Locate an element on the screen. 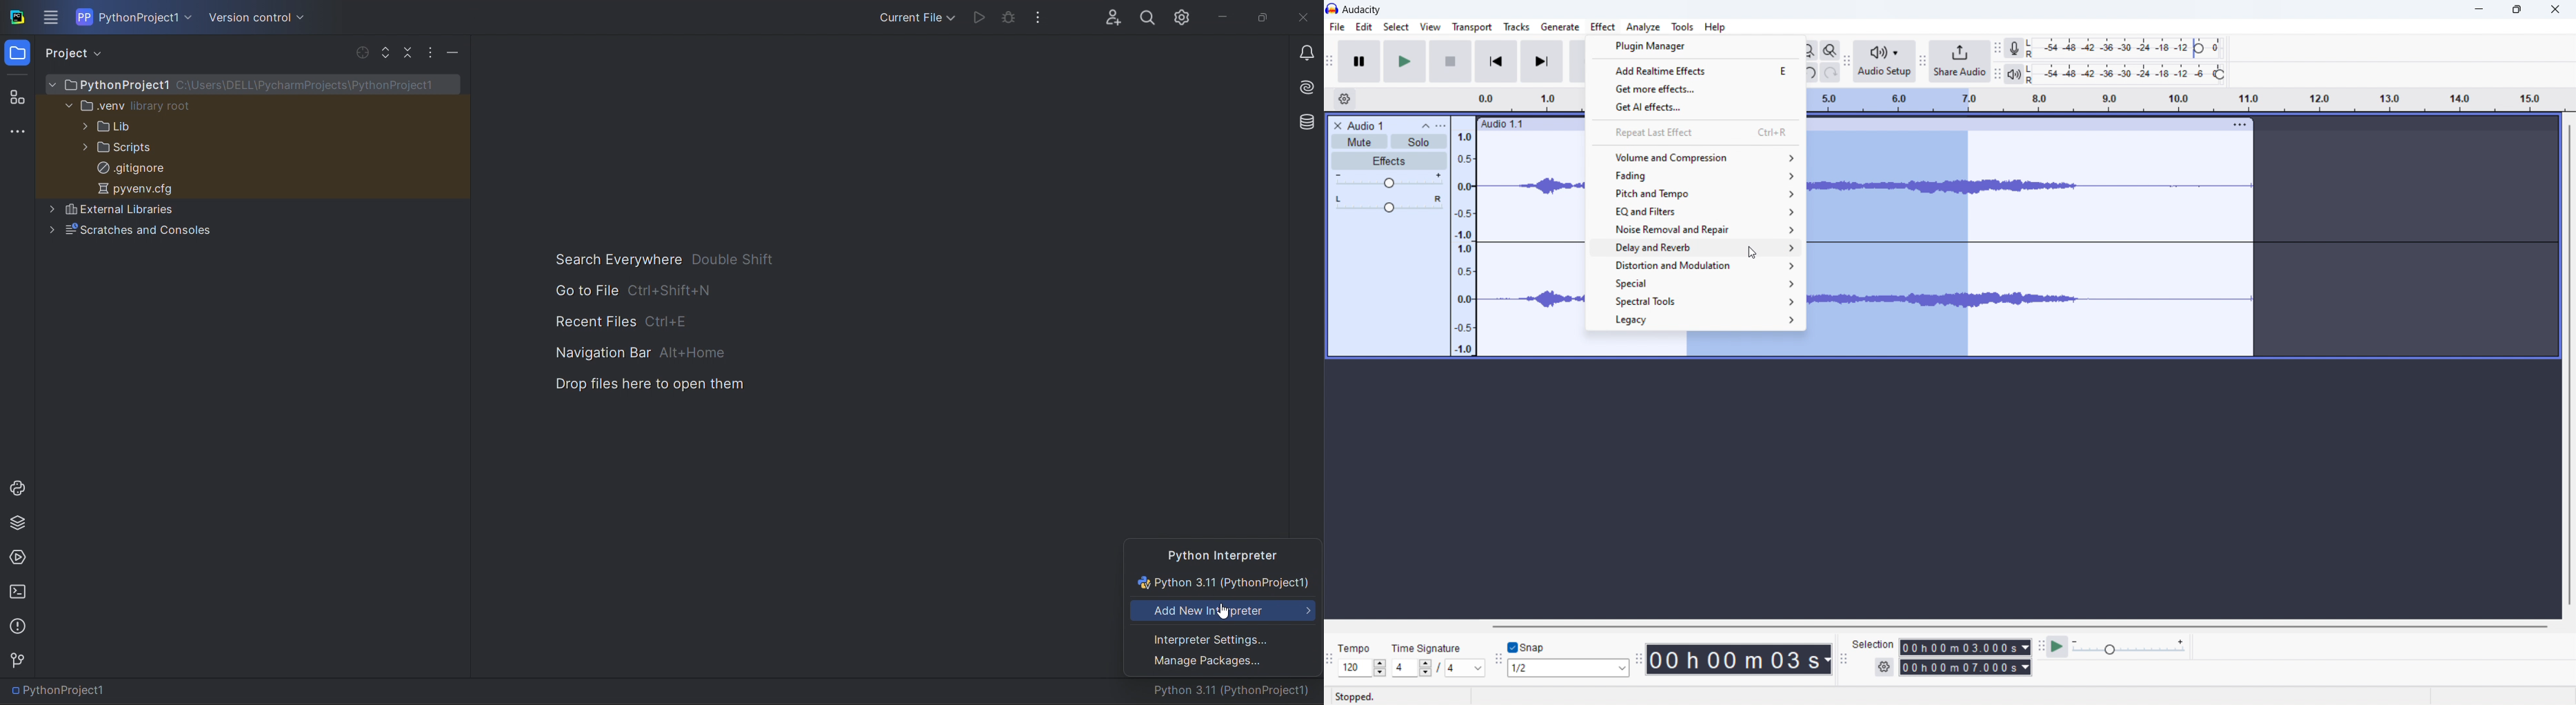  volume and compression is located at coordinates (1694, 157).